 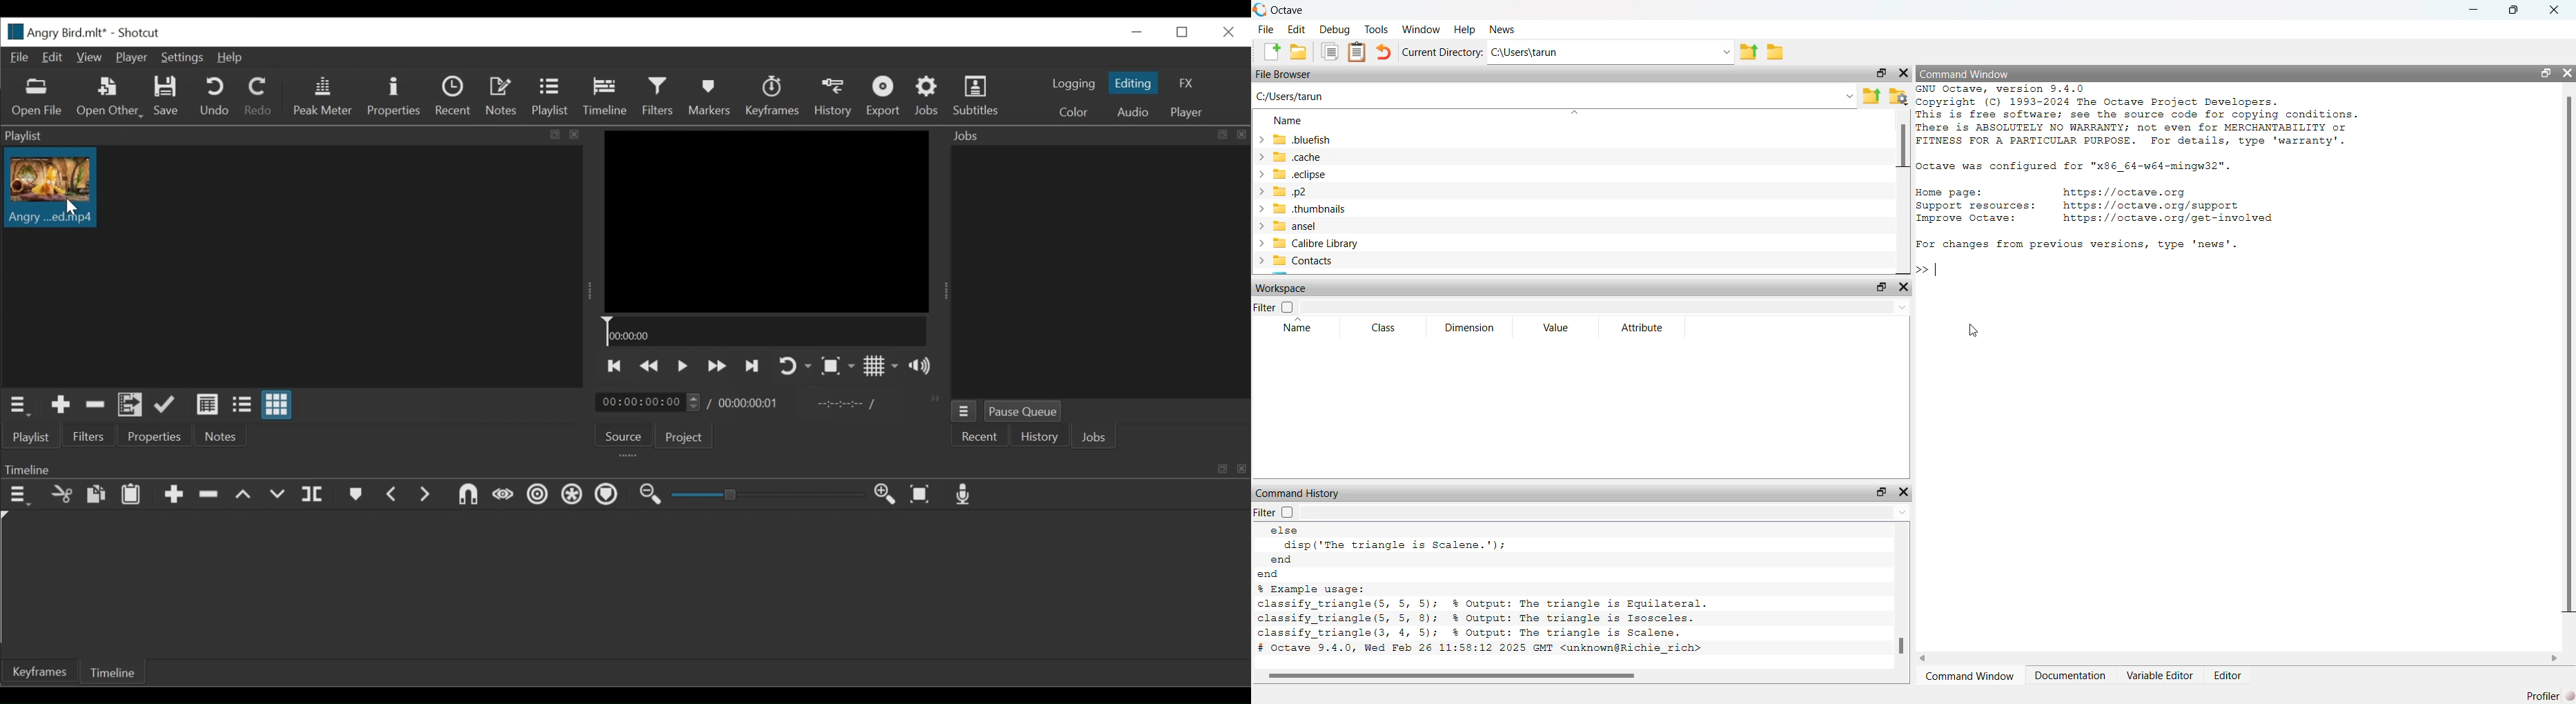 I want to click on hide widget, so click(x=1904, y=492).